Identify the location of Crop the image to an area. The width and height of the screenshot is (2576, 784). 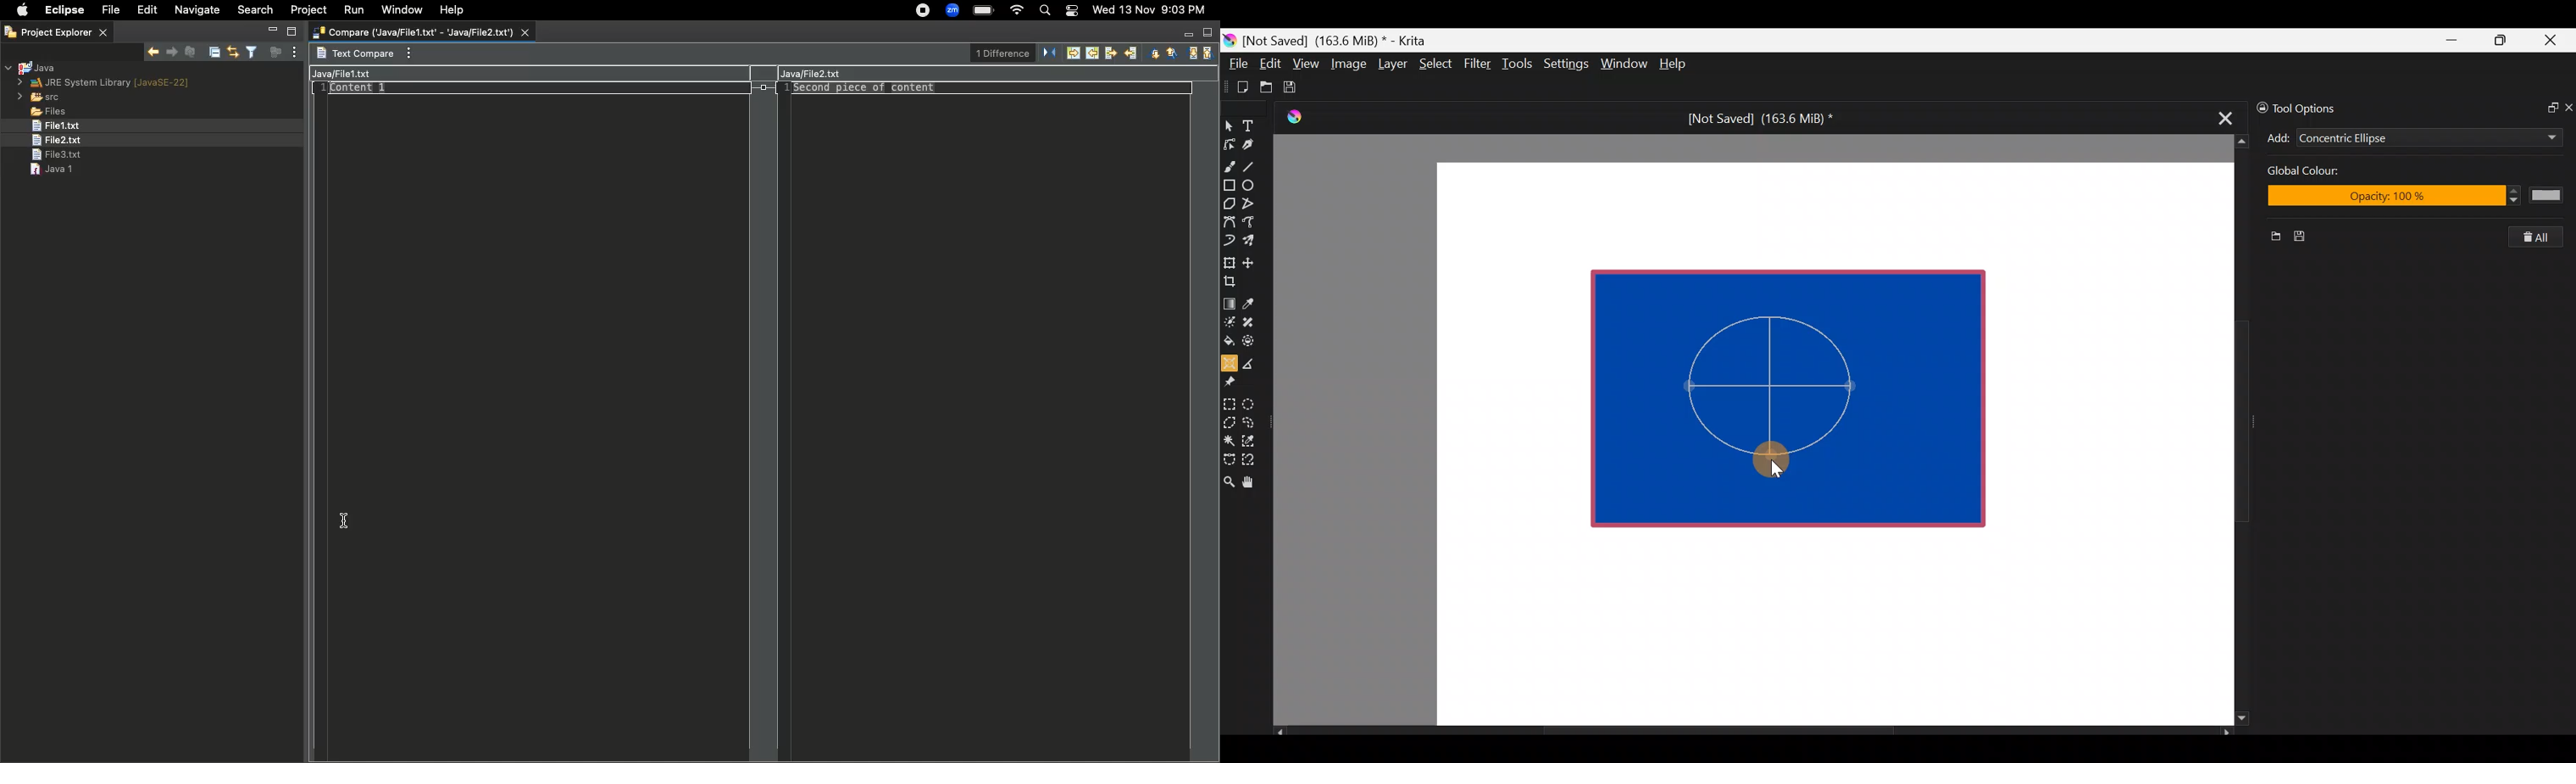
(1234, 280).